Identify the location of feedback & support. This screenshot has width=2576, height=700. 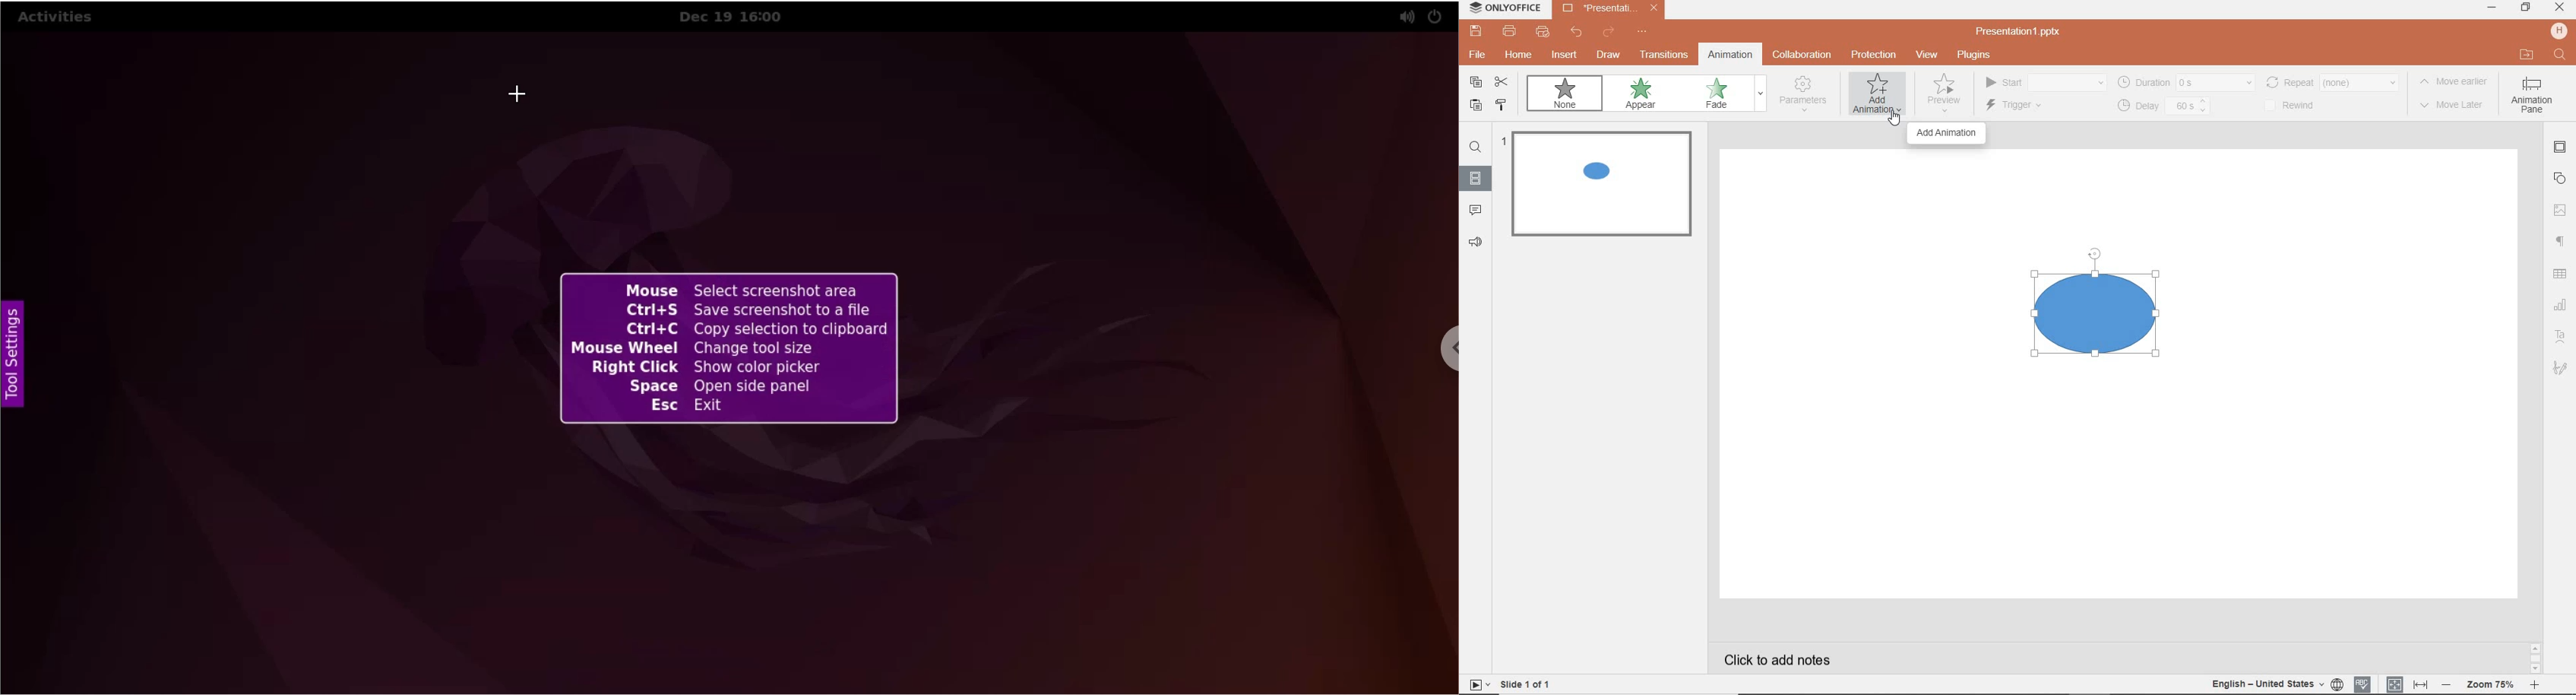
(1476, 243).